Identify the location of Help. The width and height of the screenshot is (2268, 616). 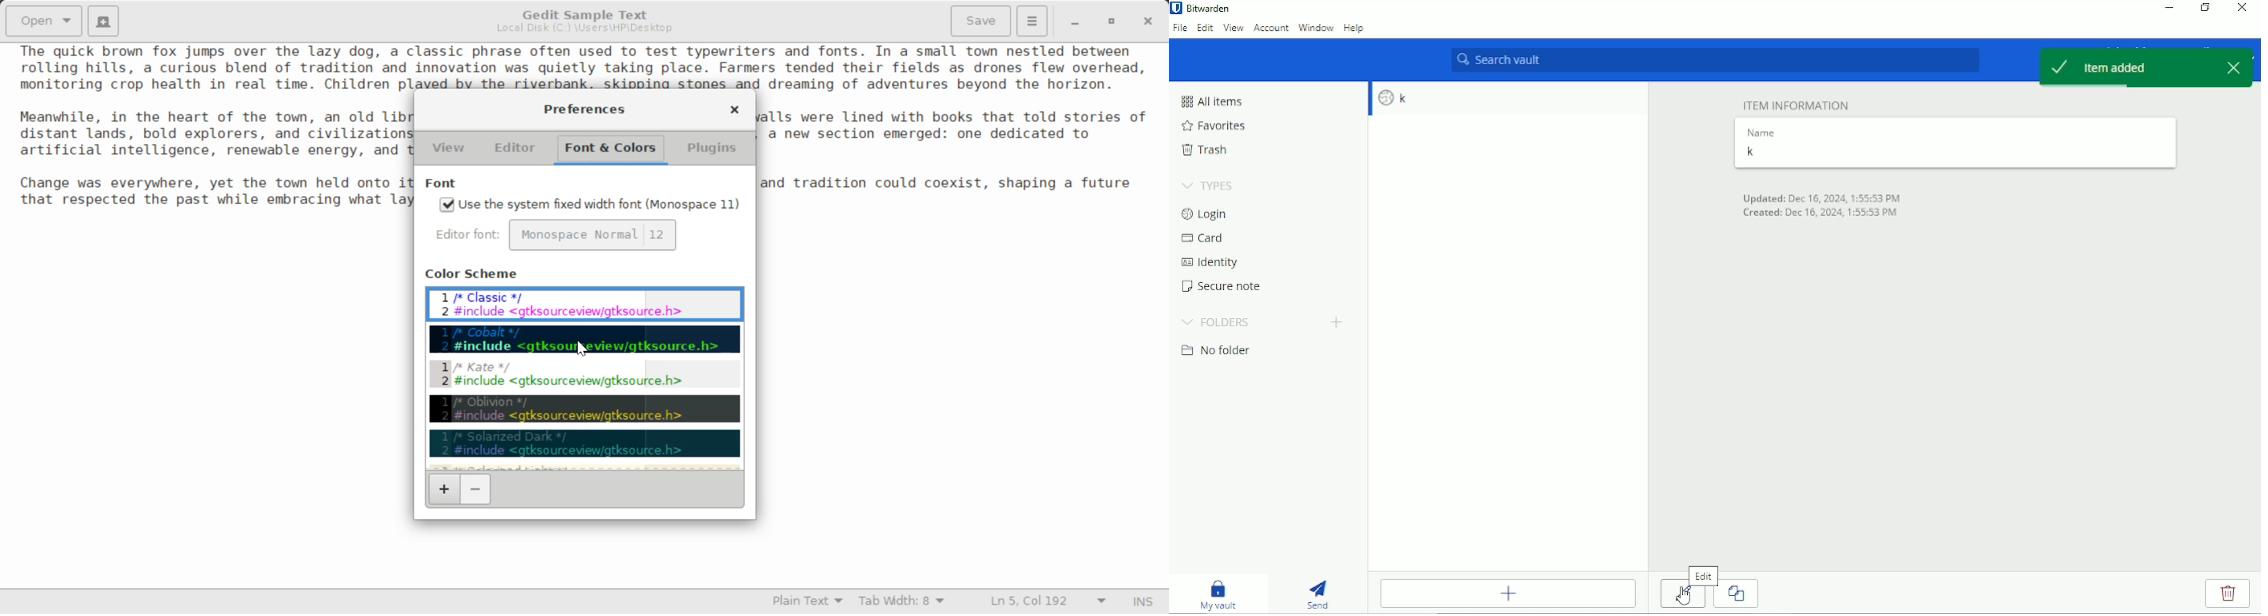
(1356, 28).